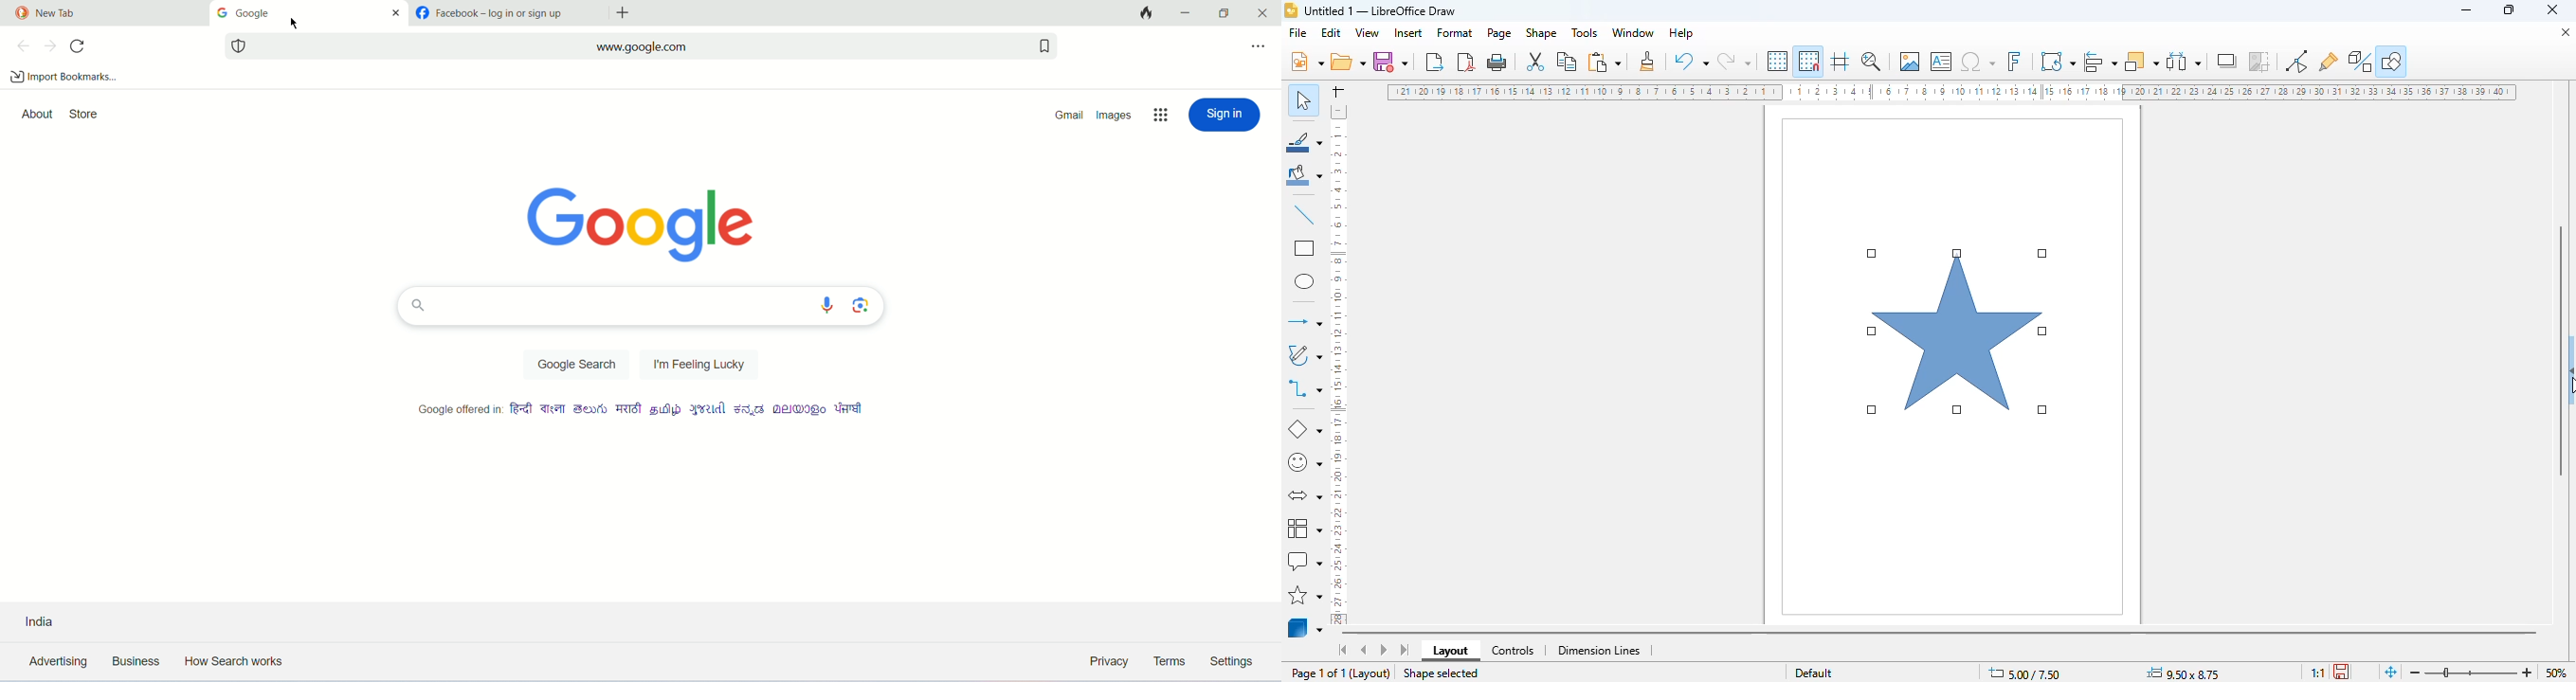 The width and height of the screenshot is (2576, 700). What do you see at coordinates (2058, 62) in the screenshot?
I see `transformations` at bounding box center [2058, 62].